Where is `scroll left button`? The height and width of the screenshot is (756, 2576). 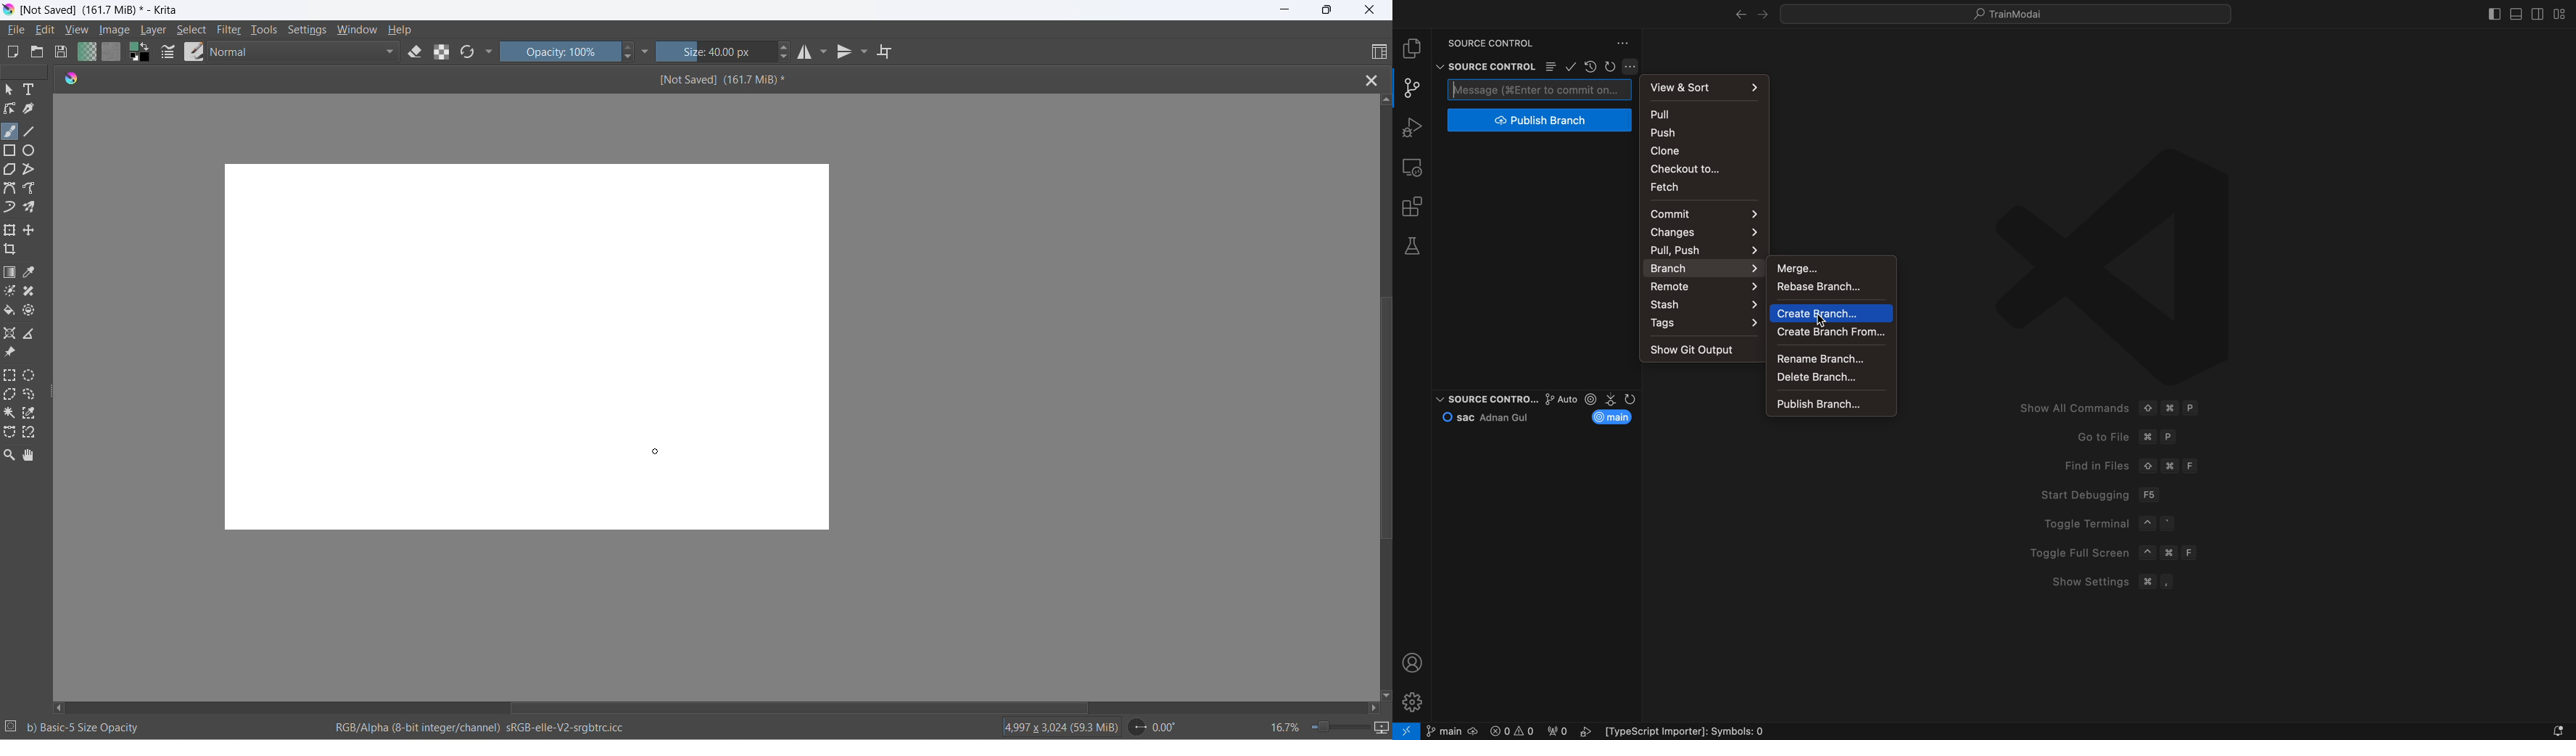
scroll left button is located at coordinates (62, 707).